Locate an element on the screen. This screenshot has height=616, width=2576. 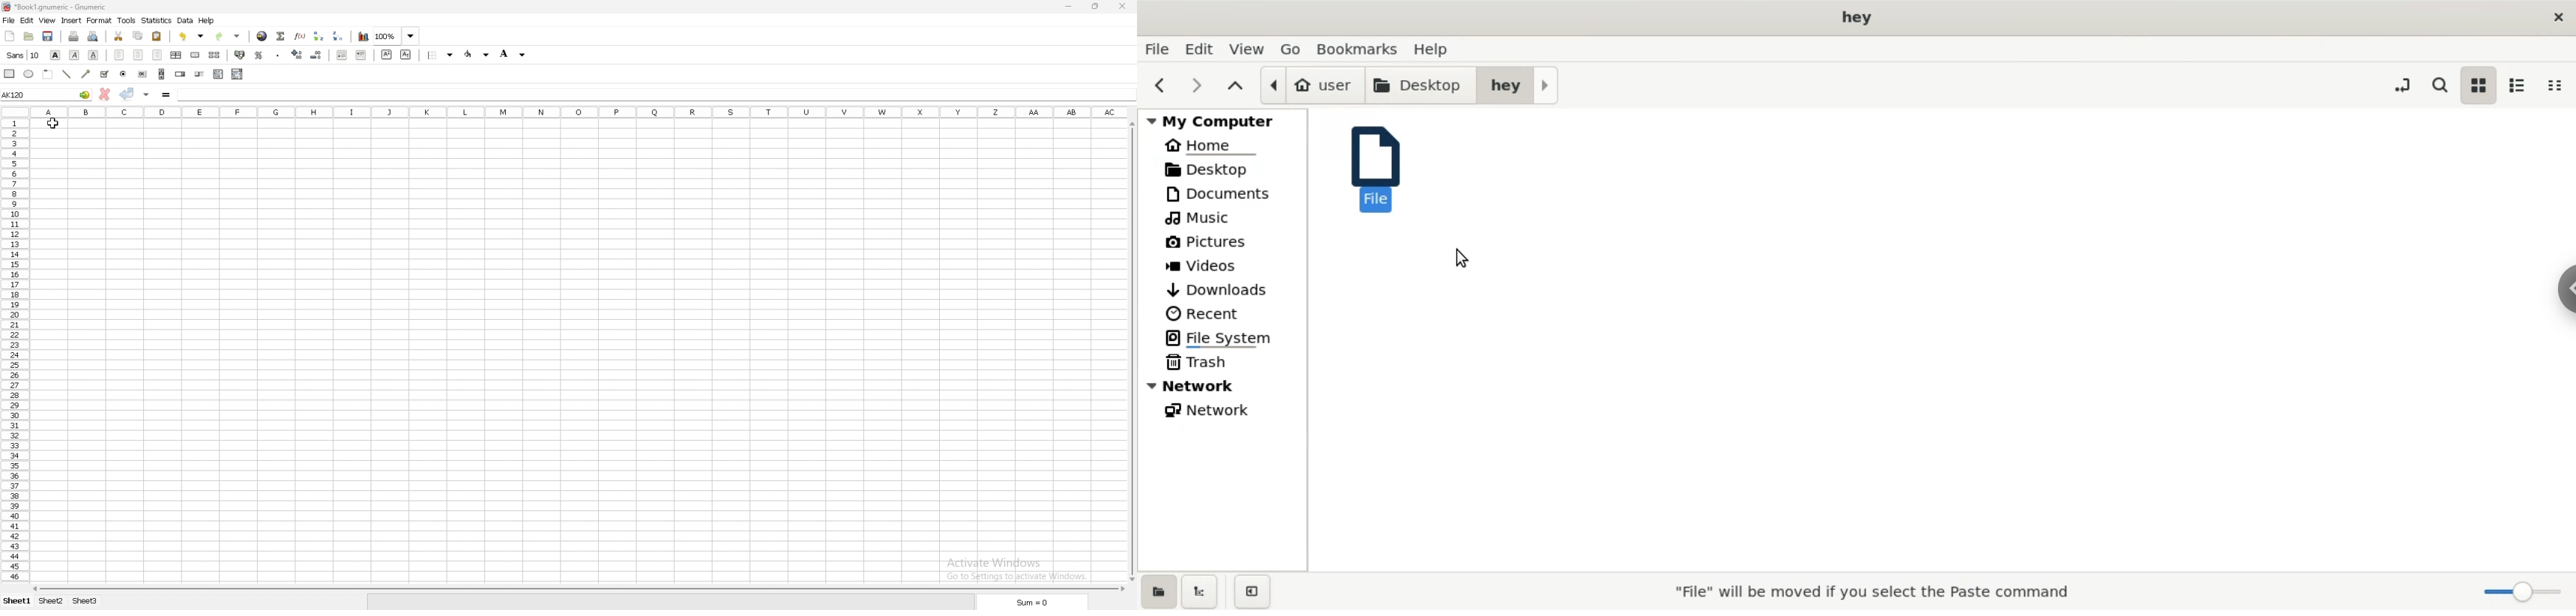
sidebar is located at coordinates (2549, 292).